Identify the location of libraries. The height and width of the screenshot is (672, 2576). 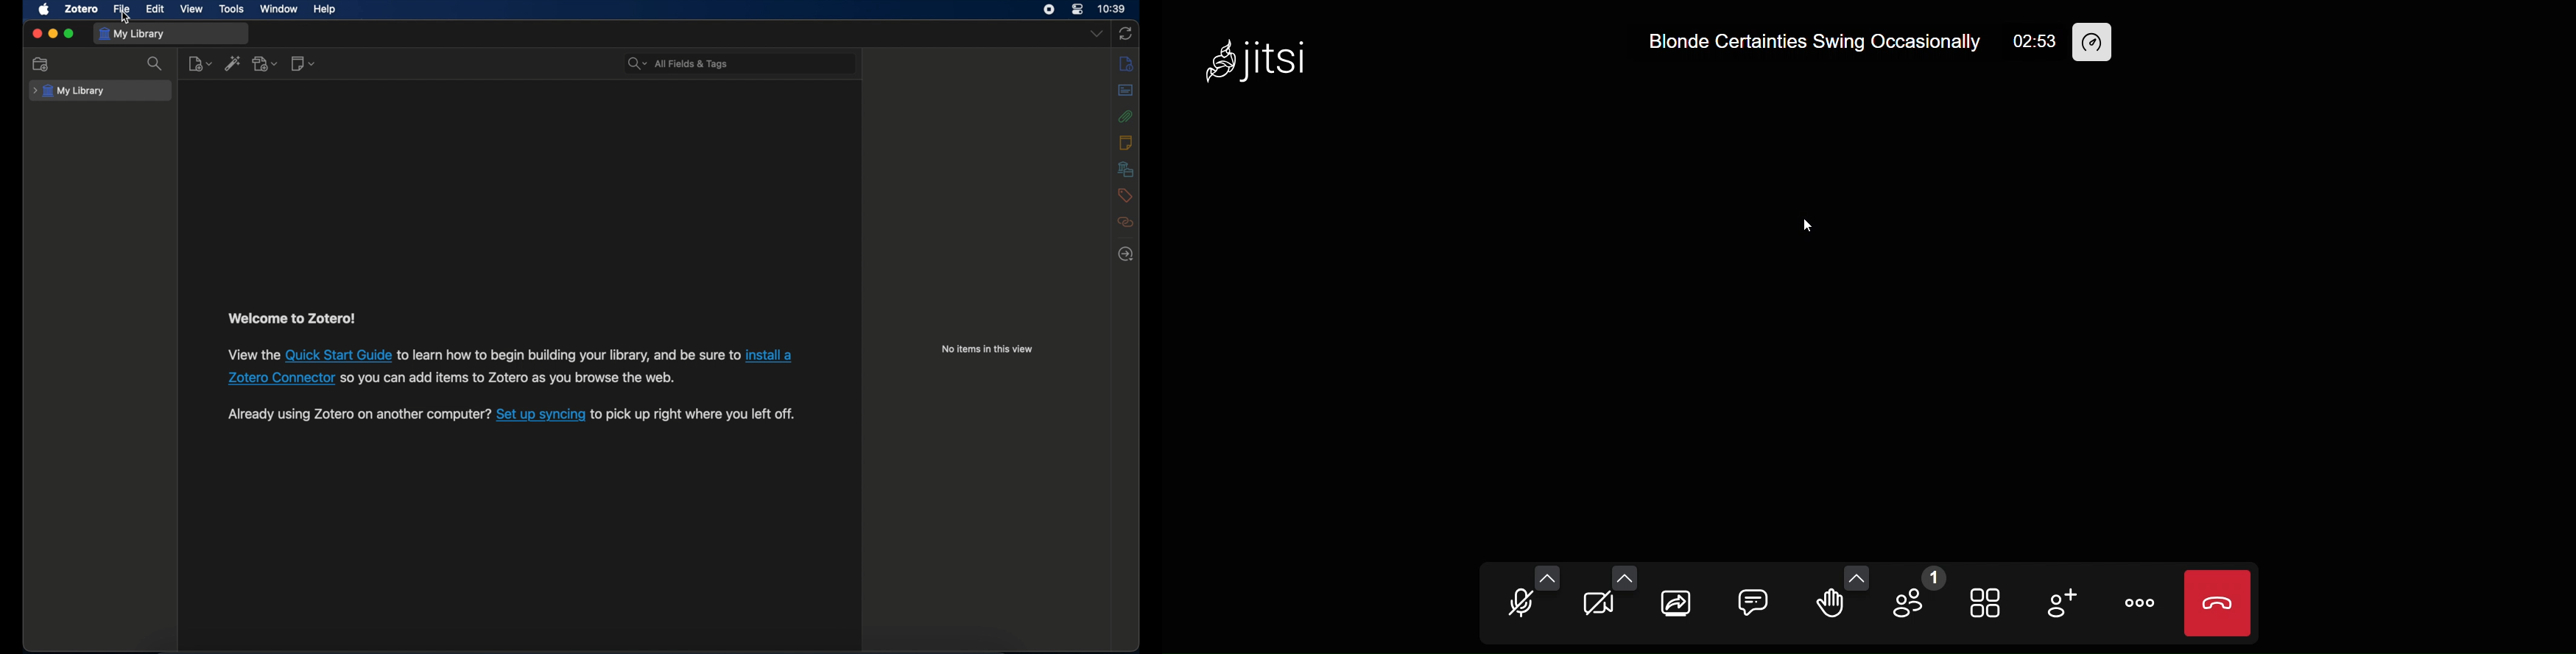
(1126, 169).